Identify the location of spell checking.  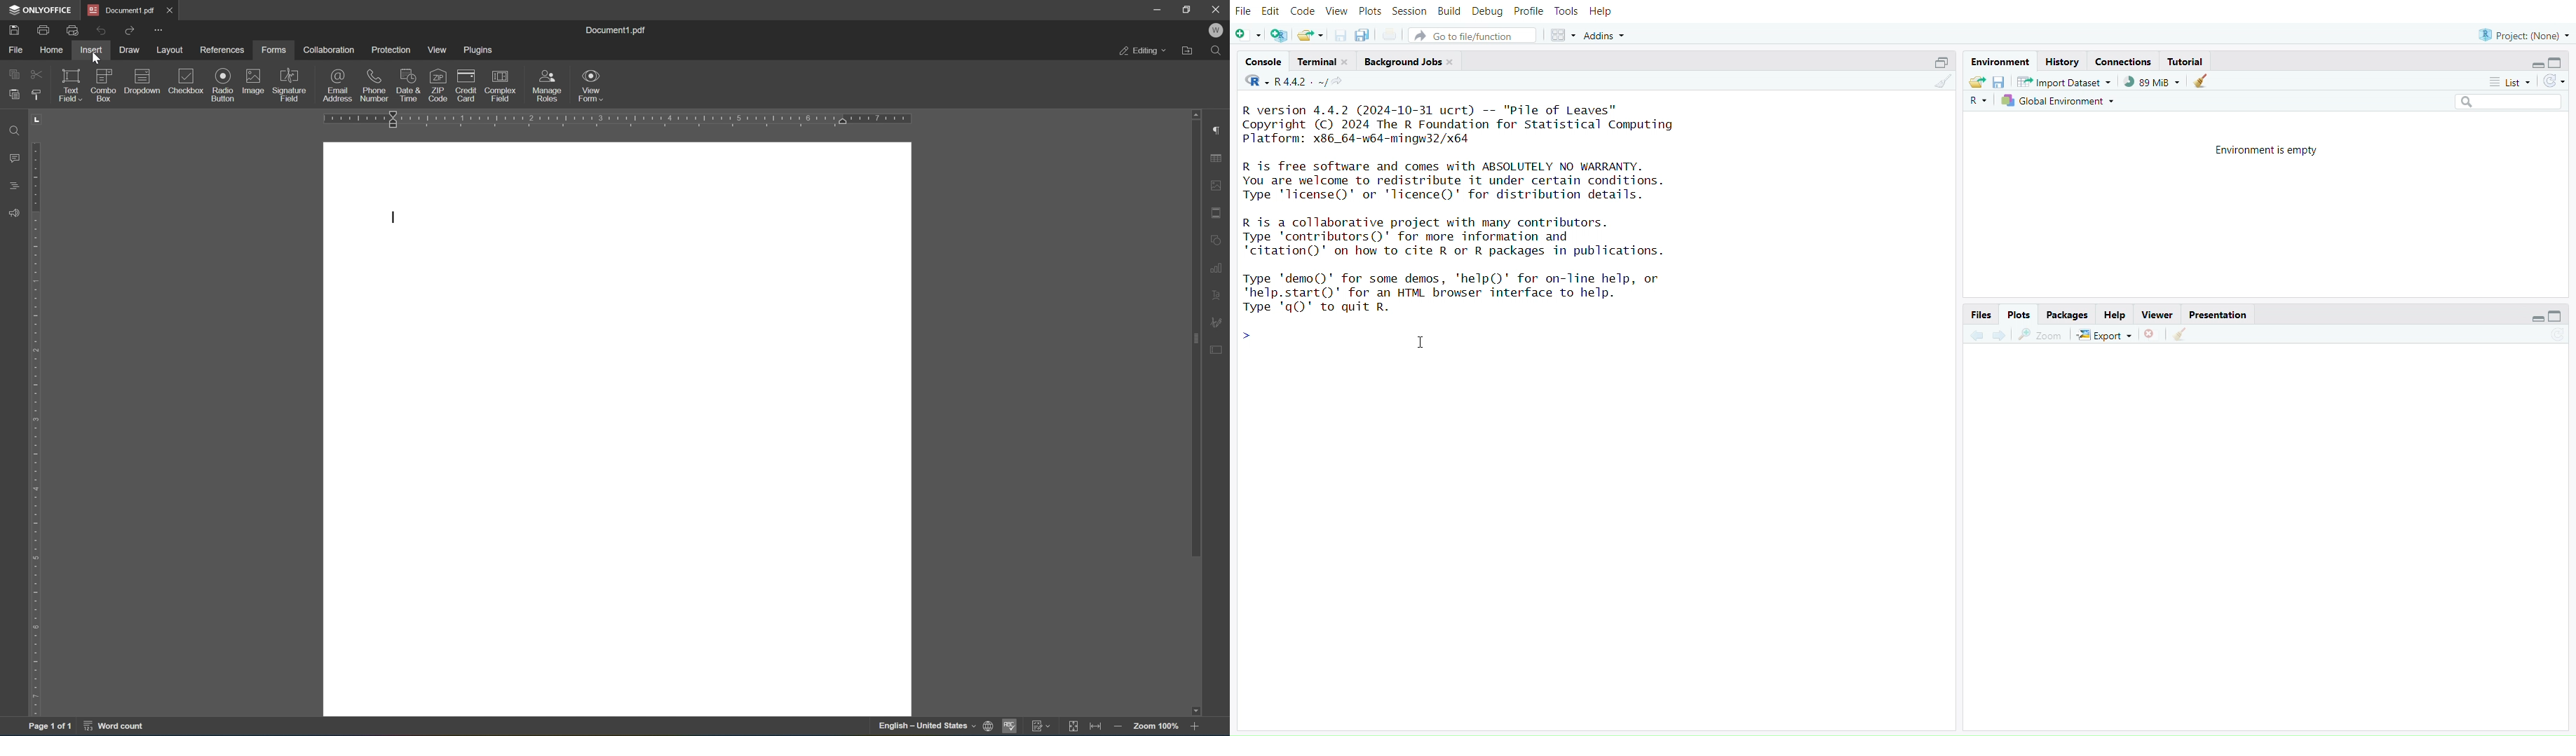
(1010, 727).